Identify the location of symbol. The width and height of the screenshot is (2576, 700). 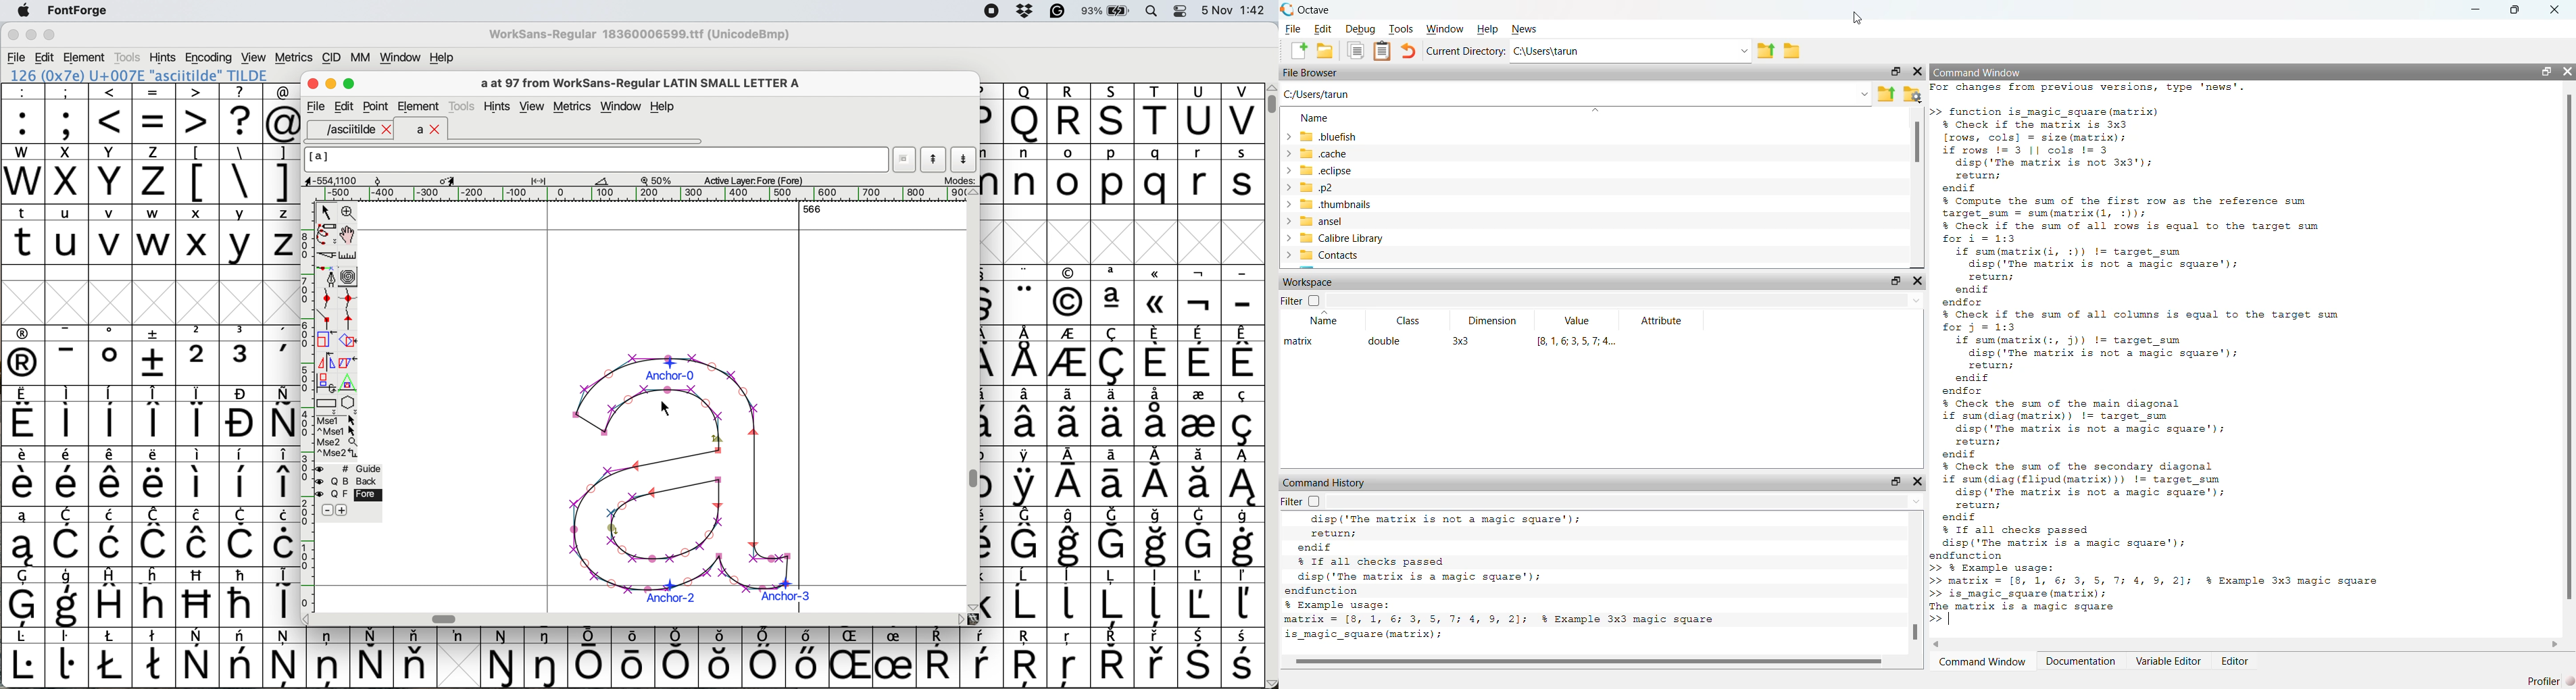
(1113, 477).